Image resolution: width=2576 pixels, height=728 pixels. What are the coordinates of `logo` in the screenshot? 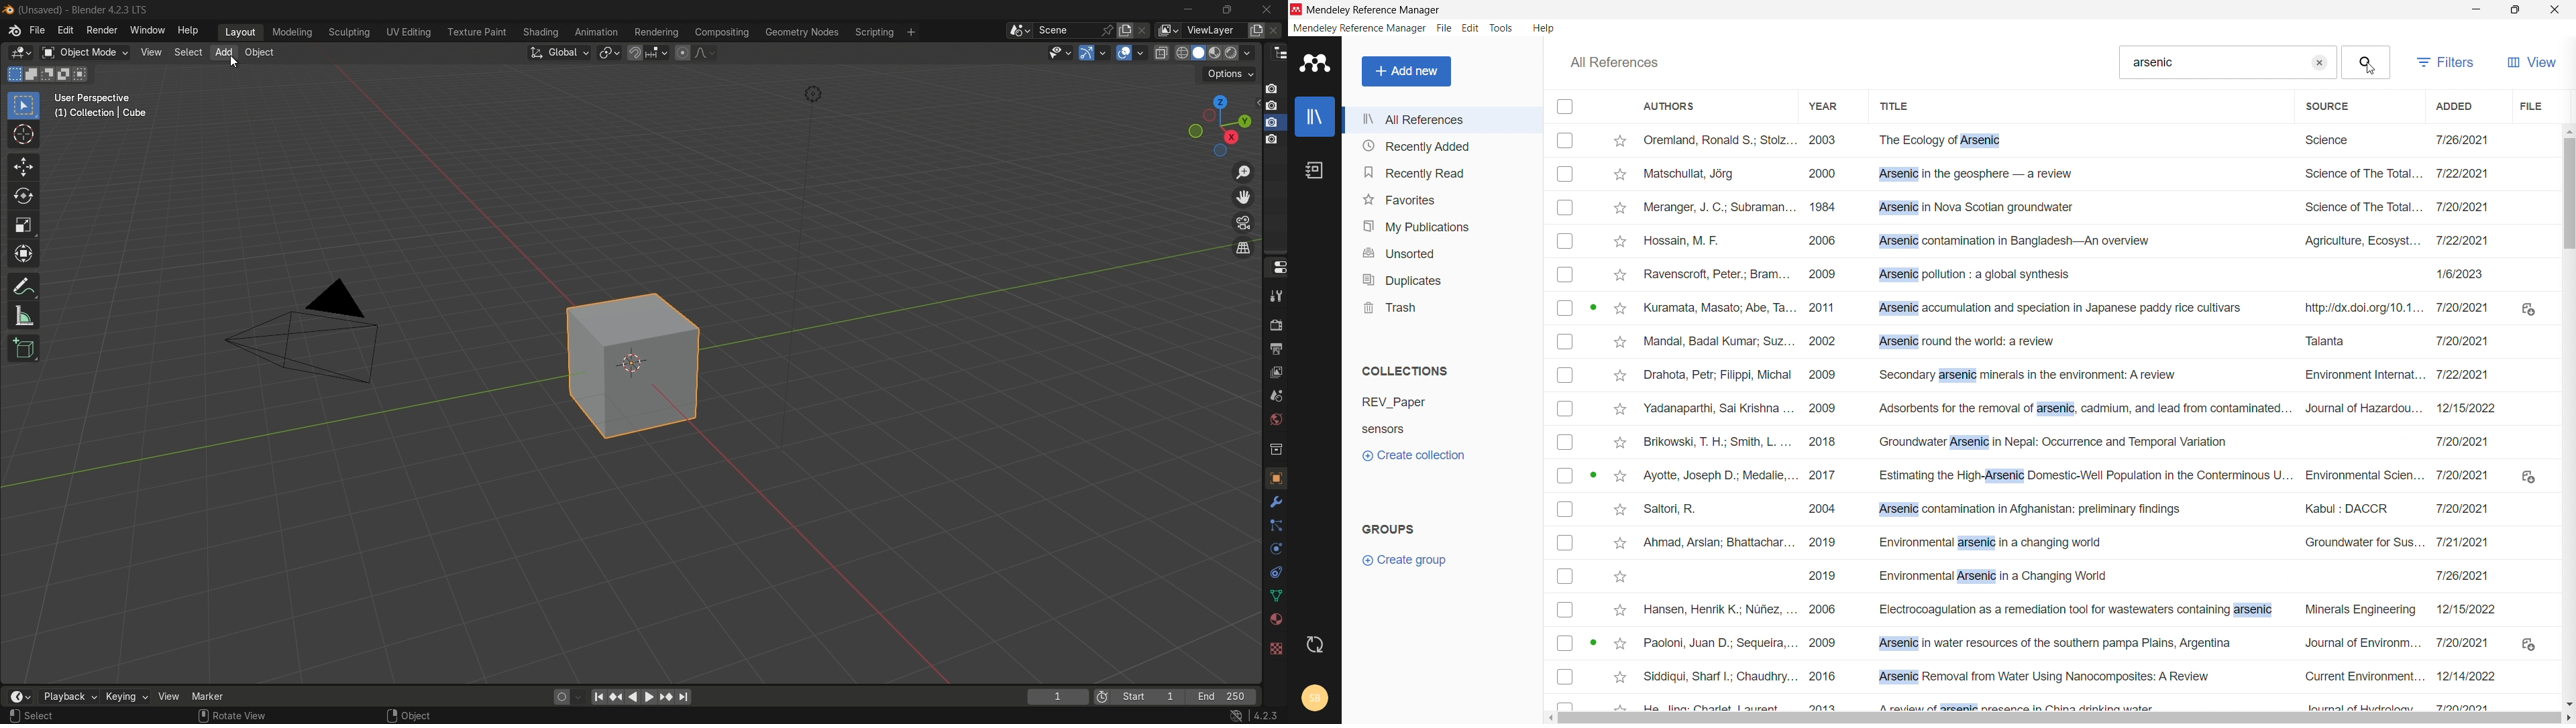 It's located at (15, 31).